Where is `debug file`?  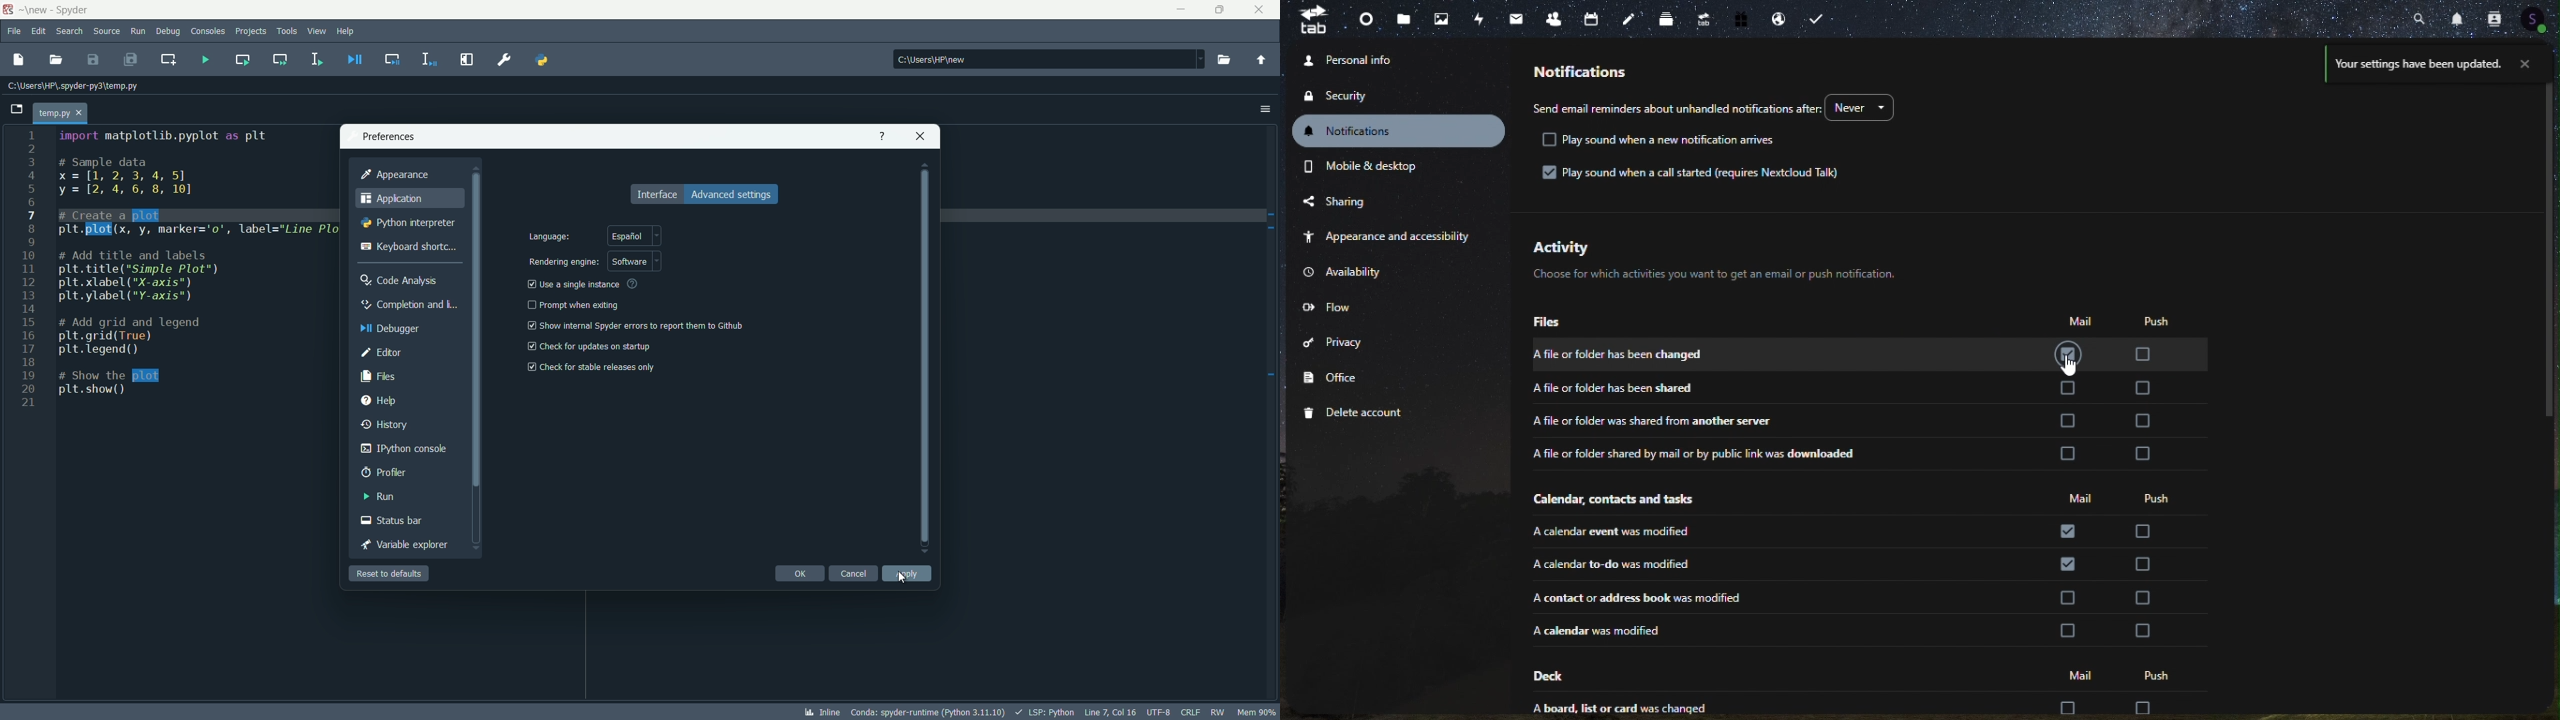 debug file is located at coordinates (355, 60).